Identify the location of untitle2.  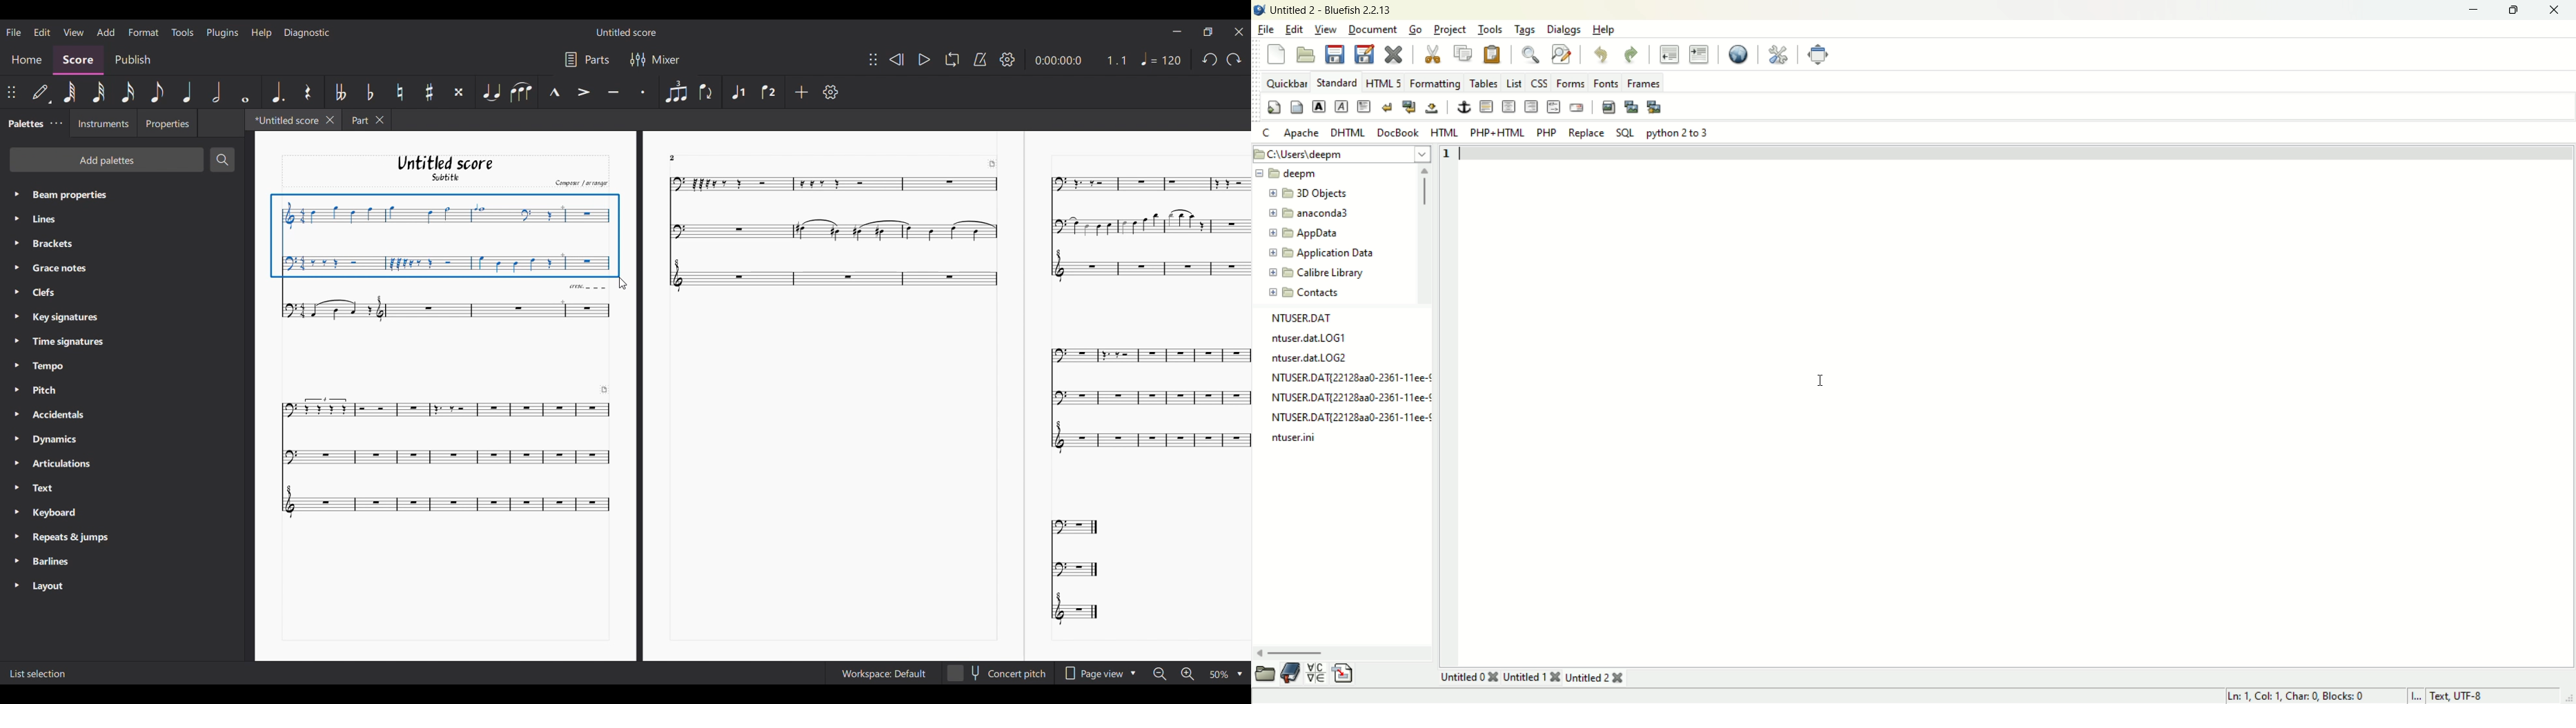
(1597, 678).